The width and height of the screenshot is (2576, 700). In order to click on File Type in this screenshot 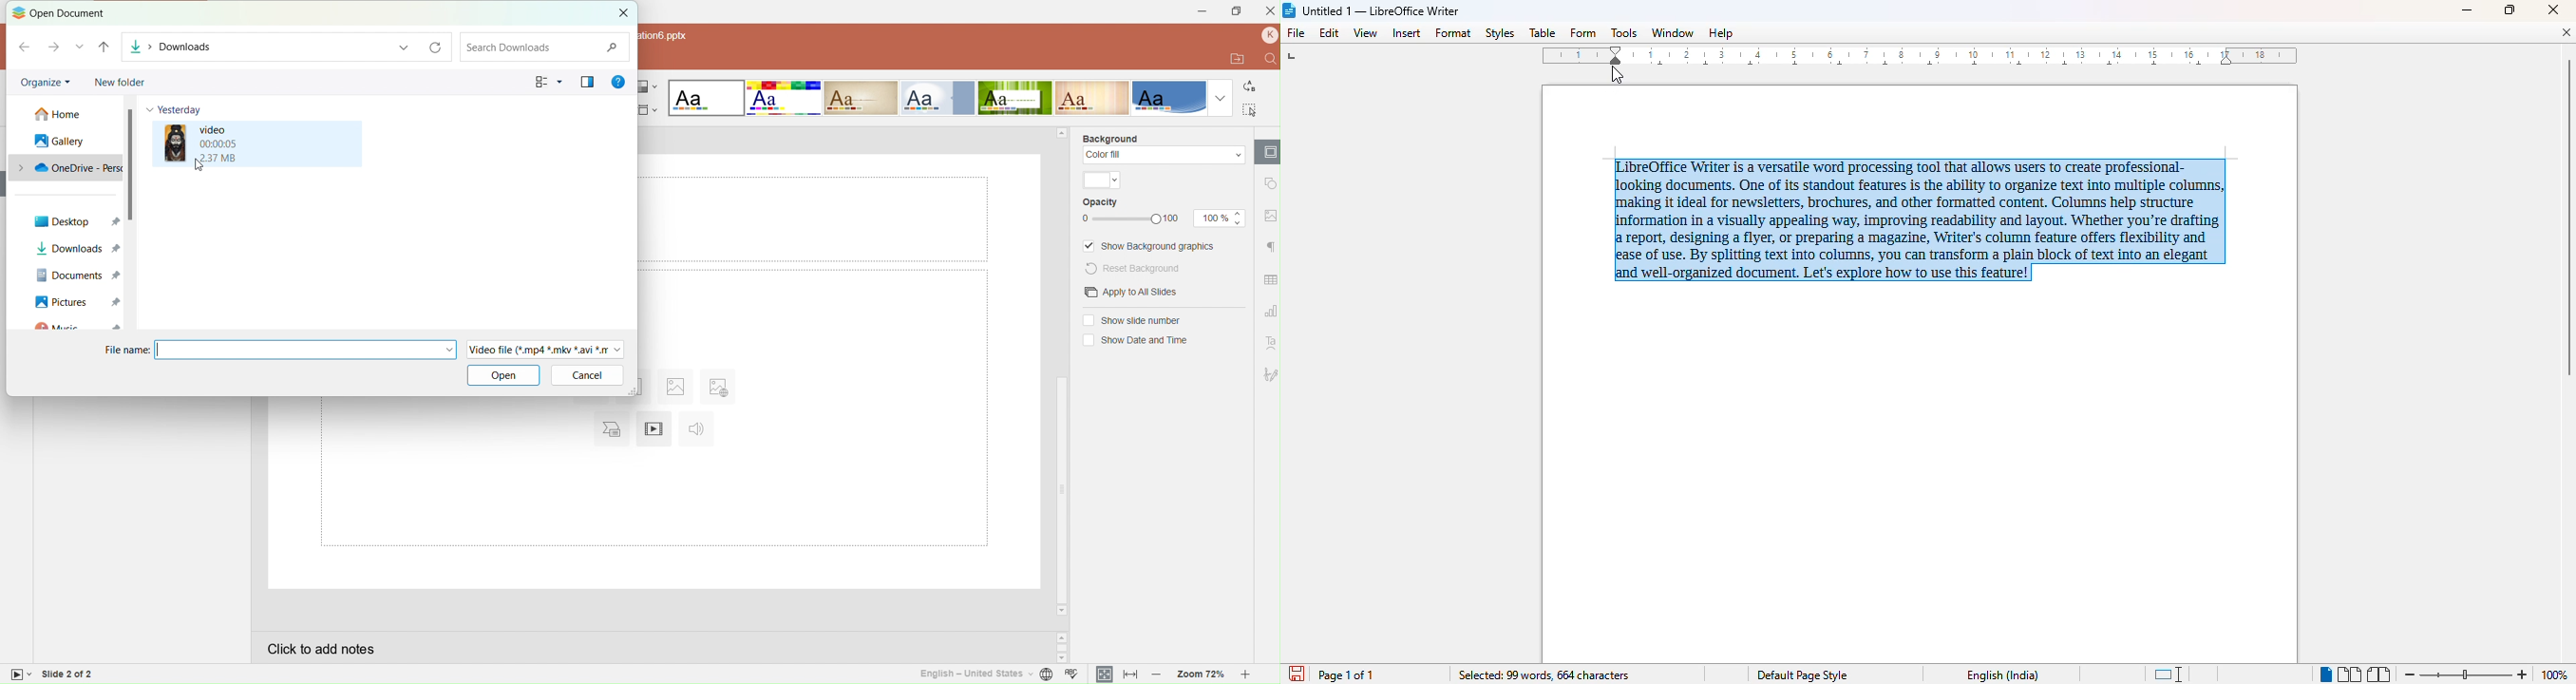, I will do `click(546, 349)`.